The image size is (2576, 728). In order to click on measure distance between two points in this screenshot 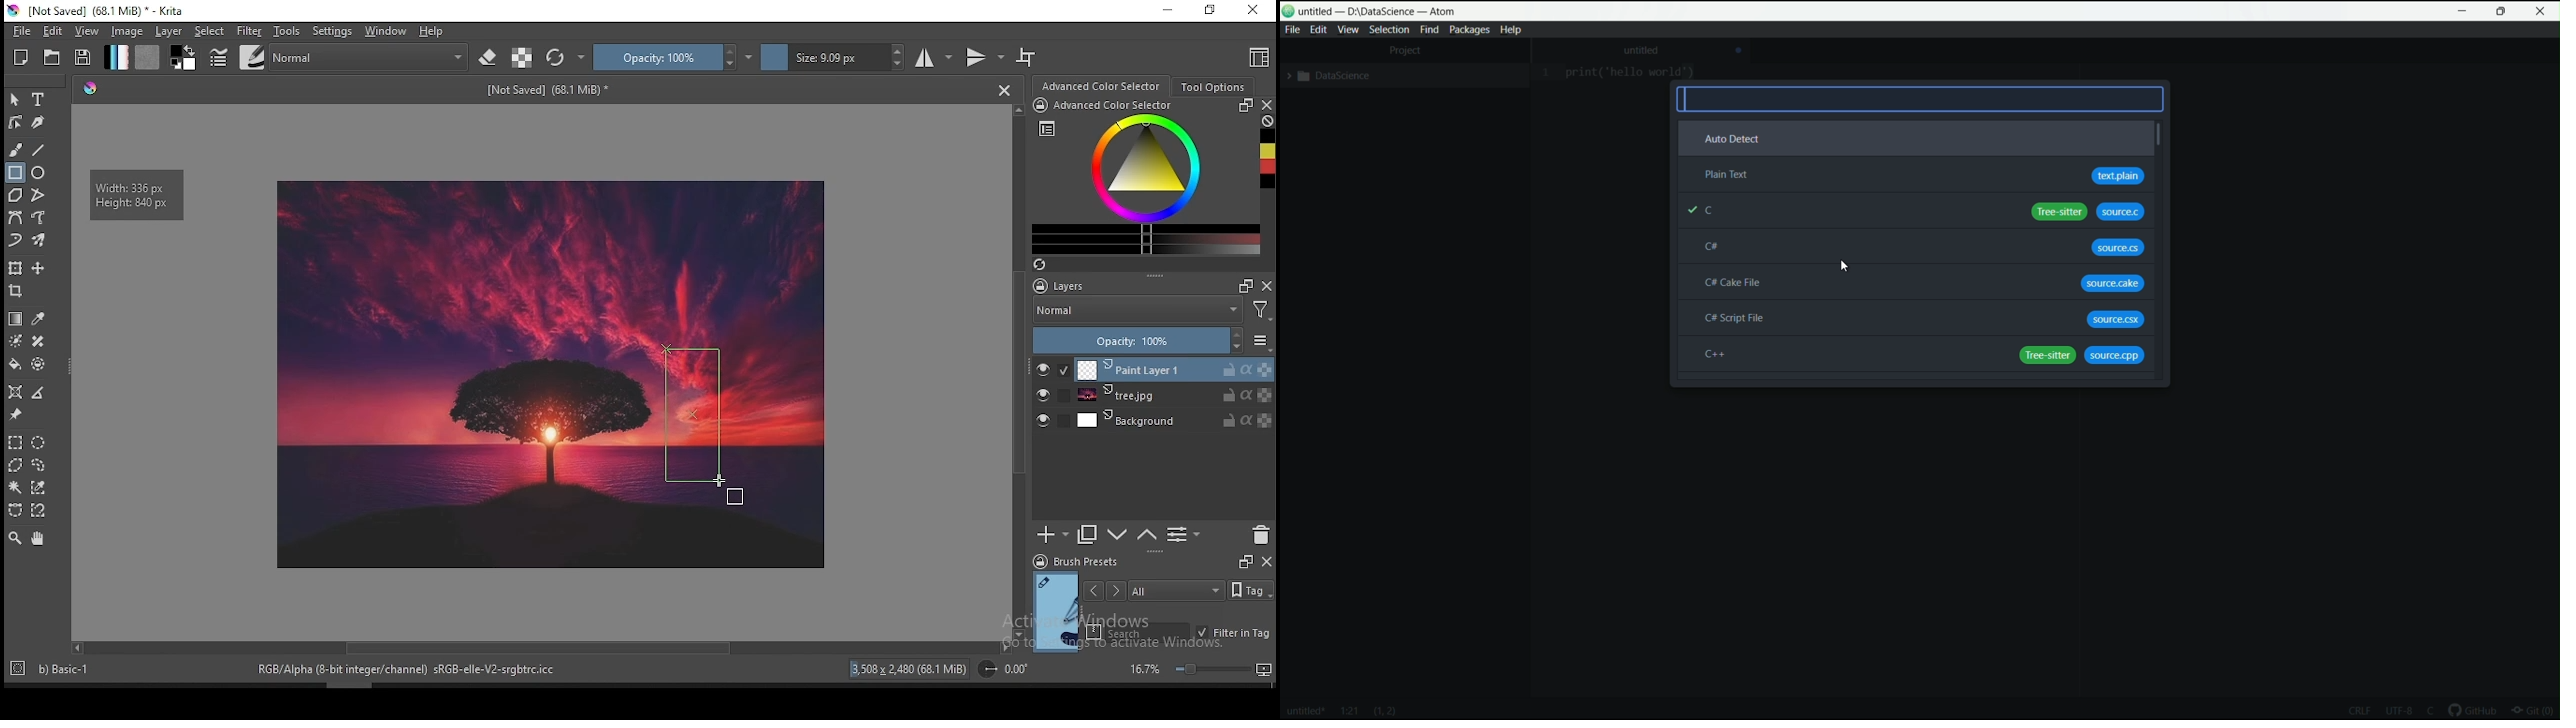, I will do `click(40, 393)`.